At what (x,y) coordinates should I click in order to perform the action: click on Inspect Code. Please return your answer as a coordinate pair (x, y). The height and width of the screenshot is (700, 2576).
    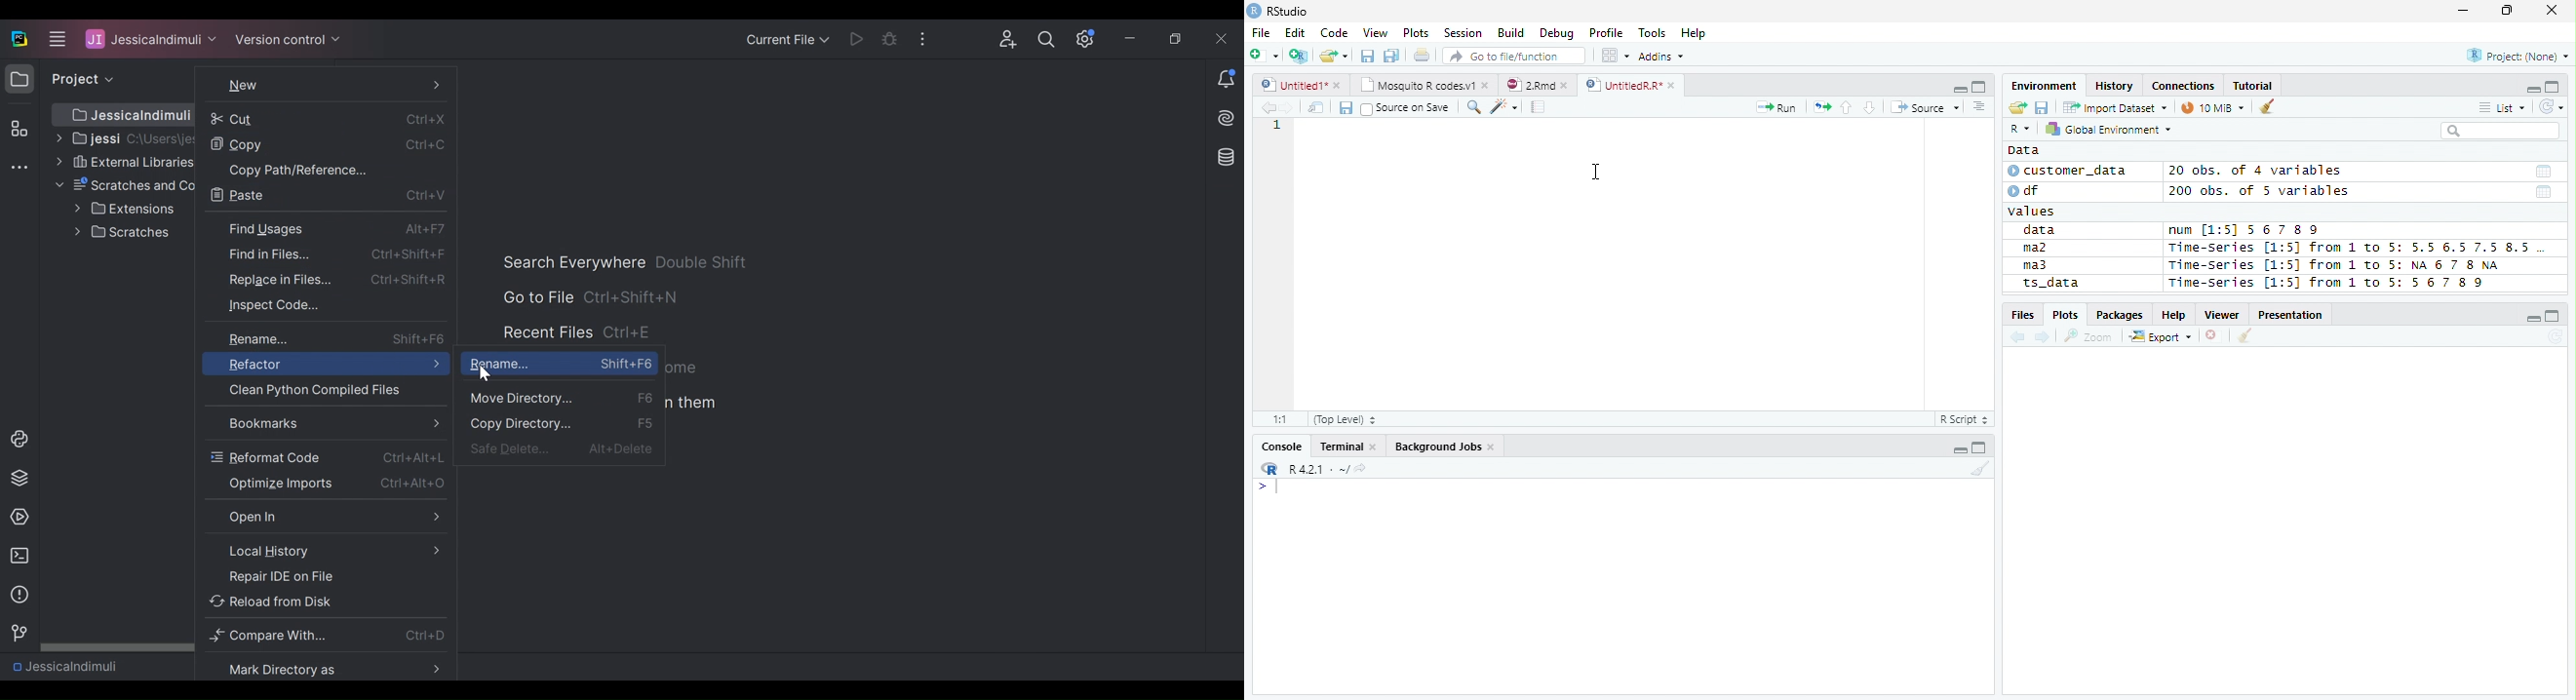
    Looking at the image, I should click on (313, 305).